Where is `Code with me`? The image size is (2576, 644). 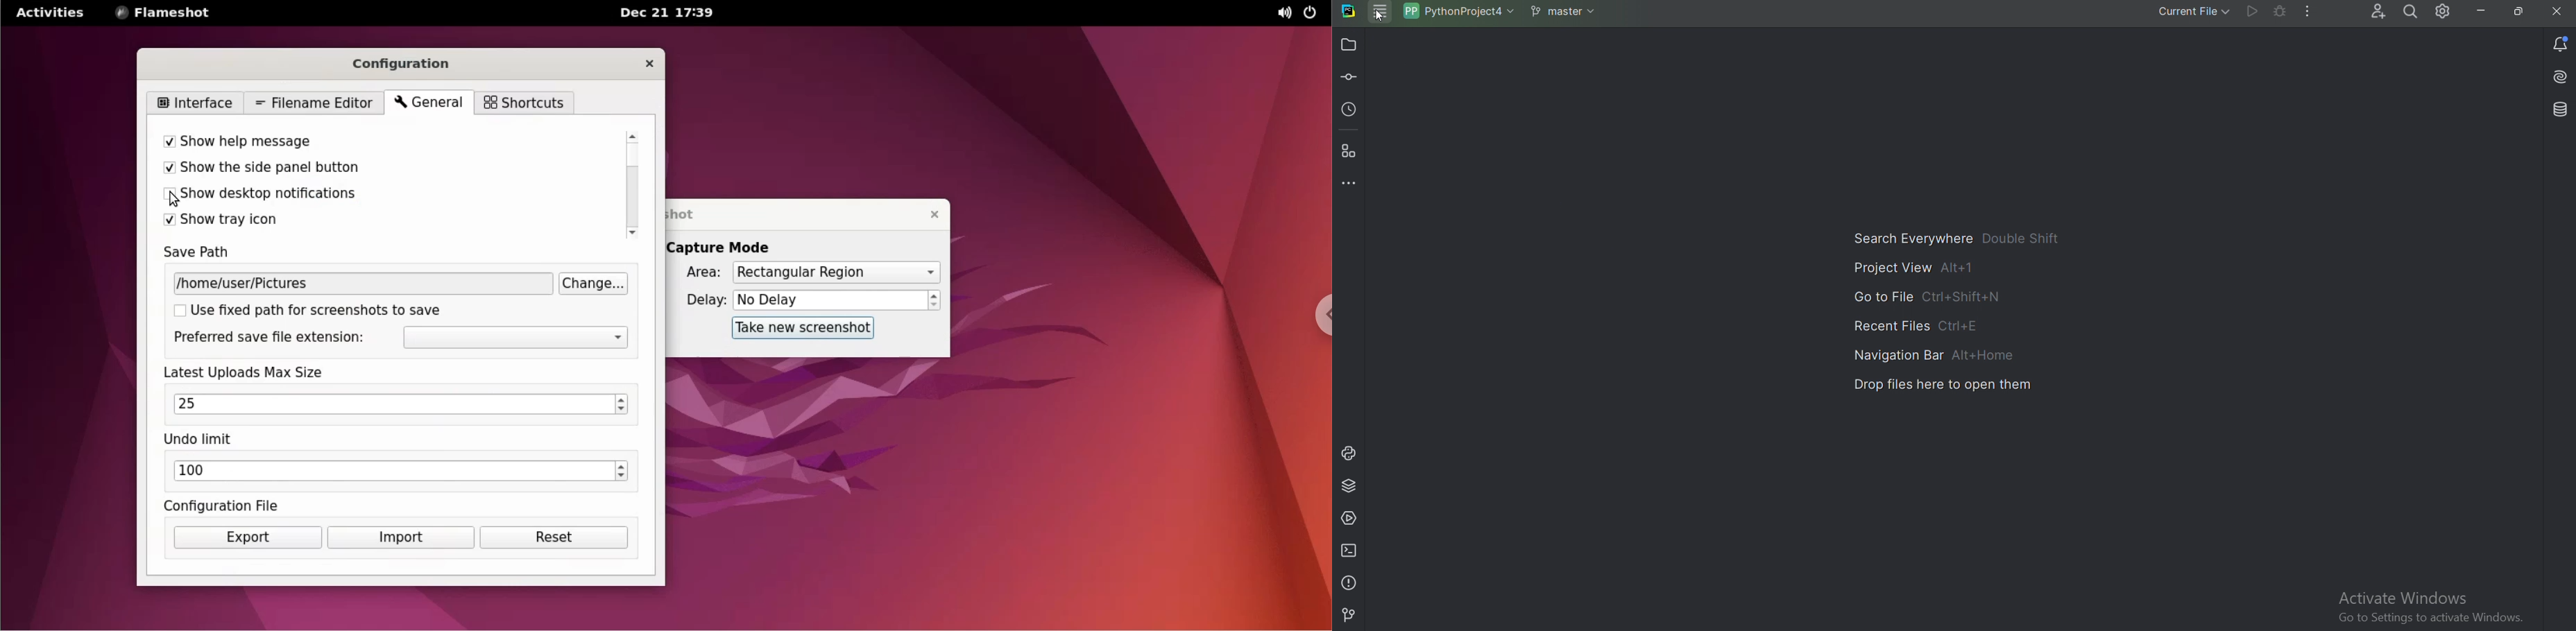
Code with me is located at coordinates (2377, 11).